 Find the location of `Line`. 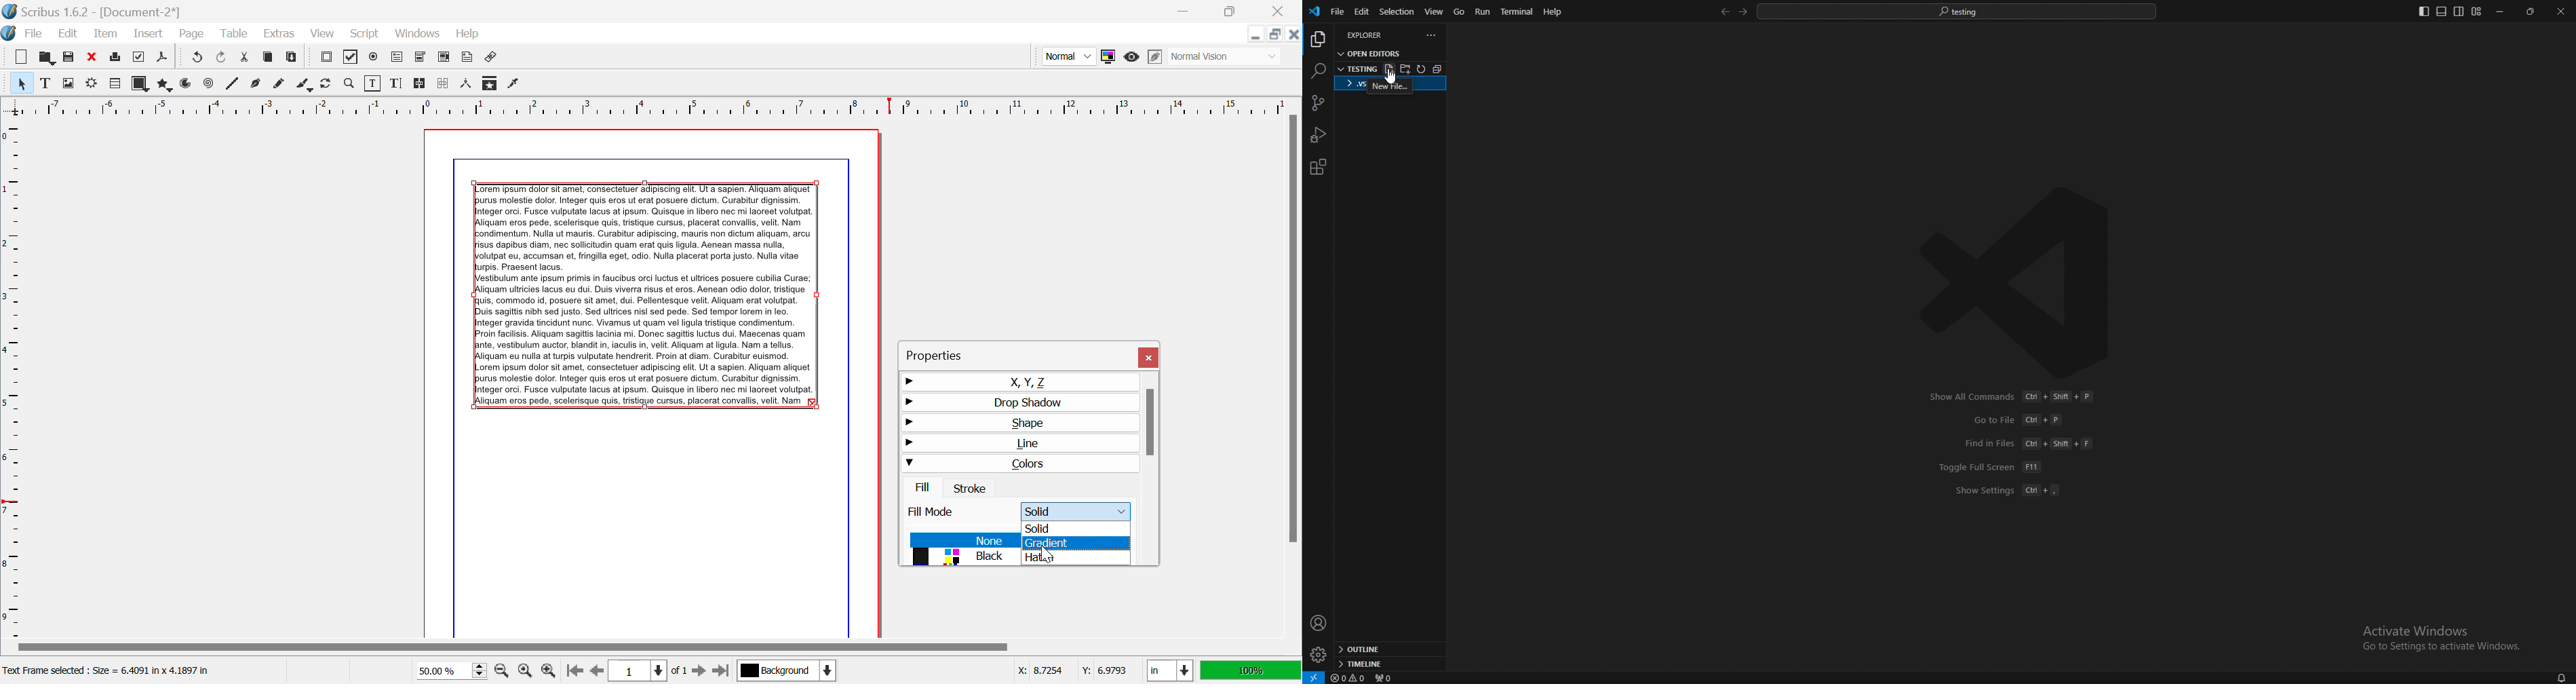

Line is located at coordinates (1016, 446).